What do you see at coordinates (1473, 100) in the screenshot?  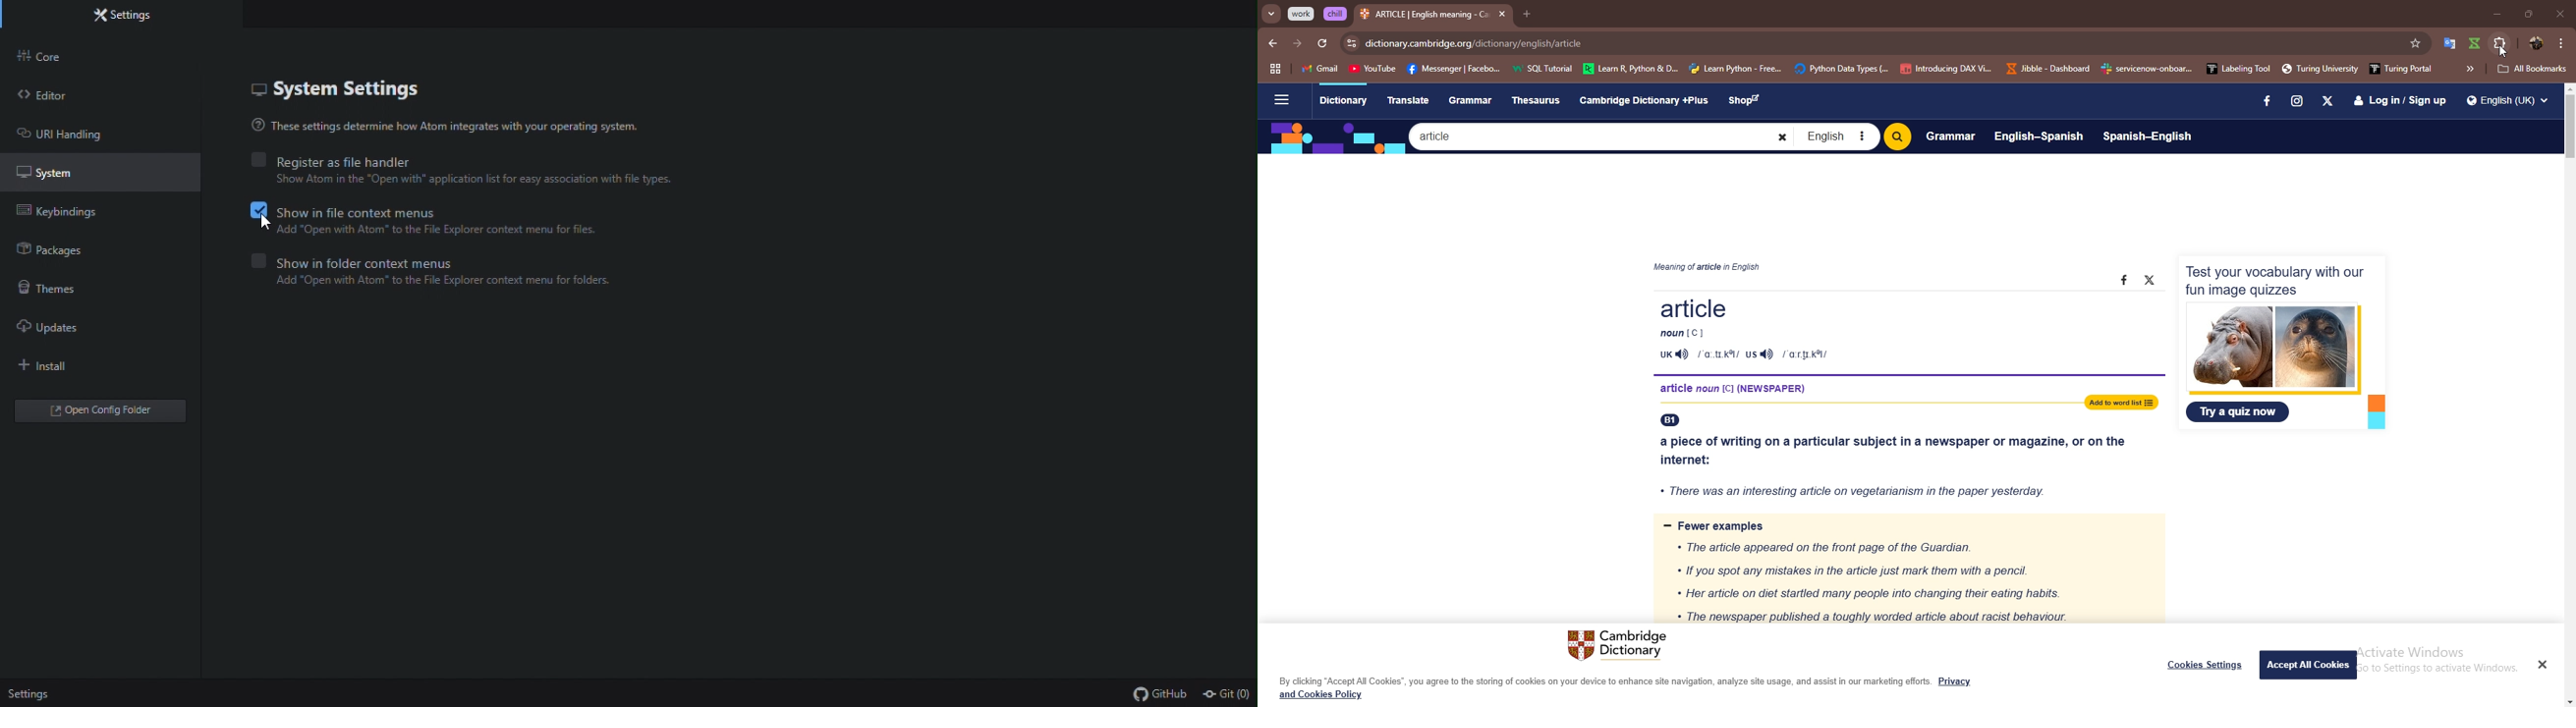 I see `Grammar` at bounding box center [1473, 100].